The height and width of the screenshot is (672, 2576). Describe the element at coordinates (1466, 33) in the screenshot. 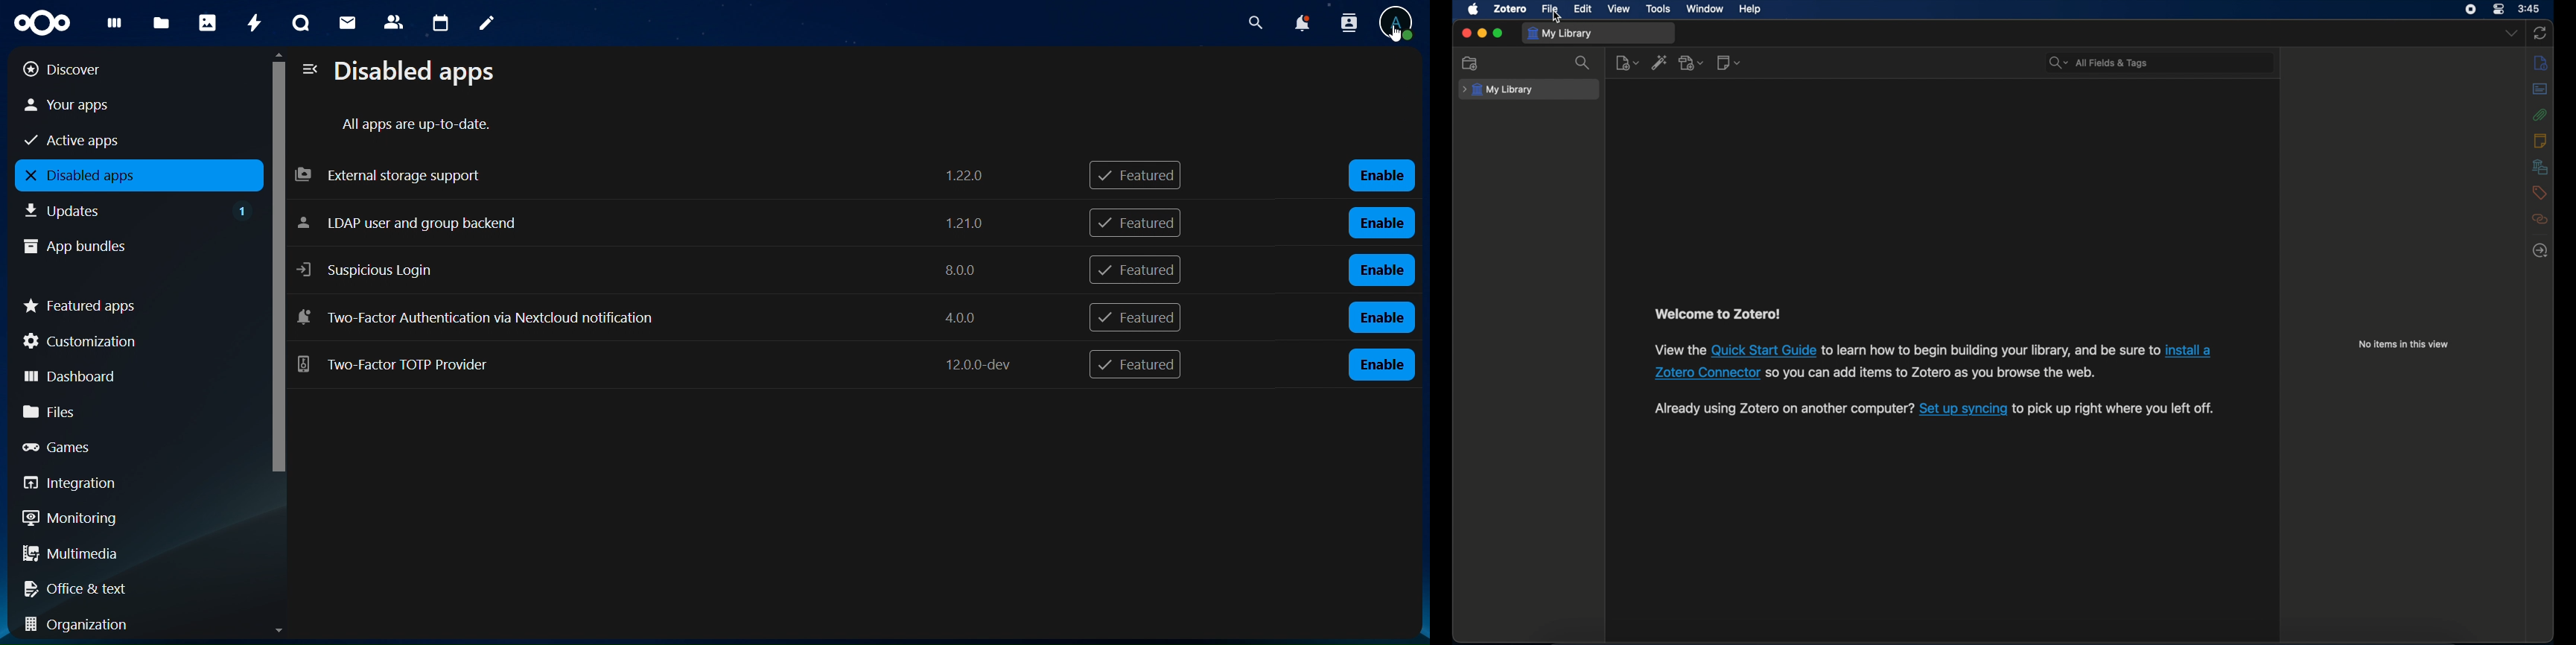

I see `close` at that location.